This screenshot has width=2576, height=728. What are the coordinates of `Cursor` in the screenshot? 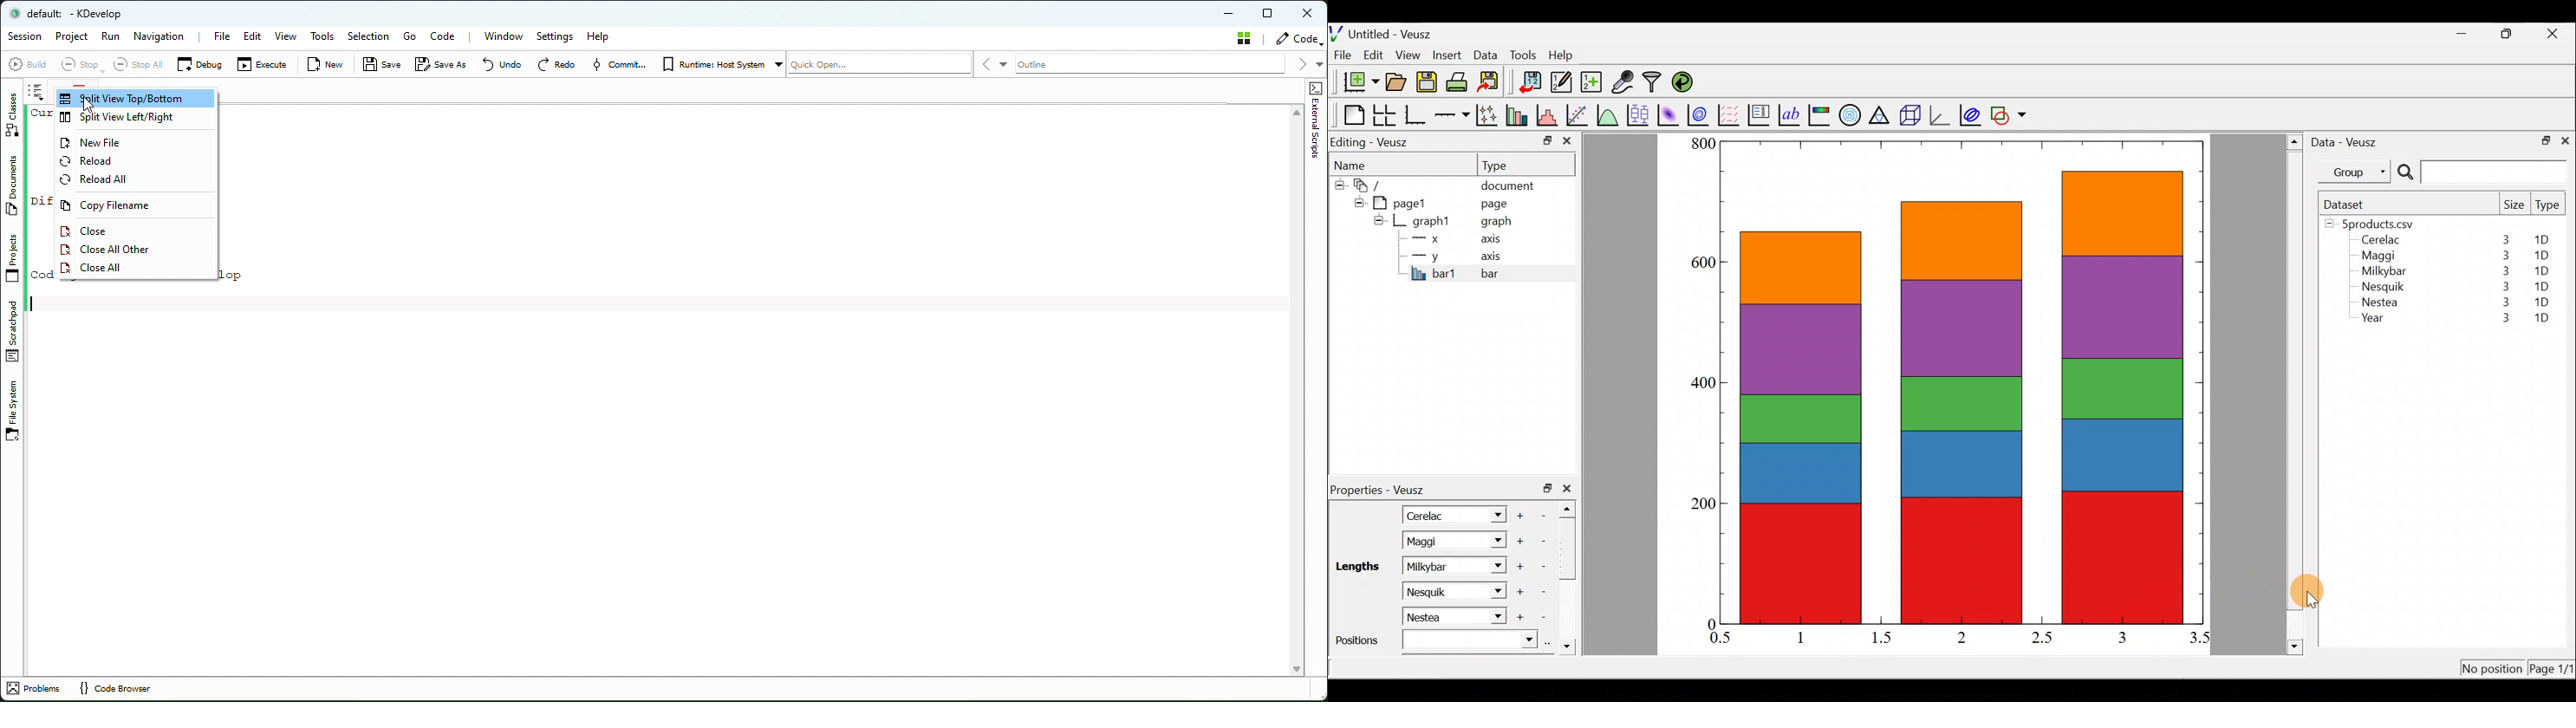 It's located at (87, 107).